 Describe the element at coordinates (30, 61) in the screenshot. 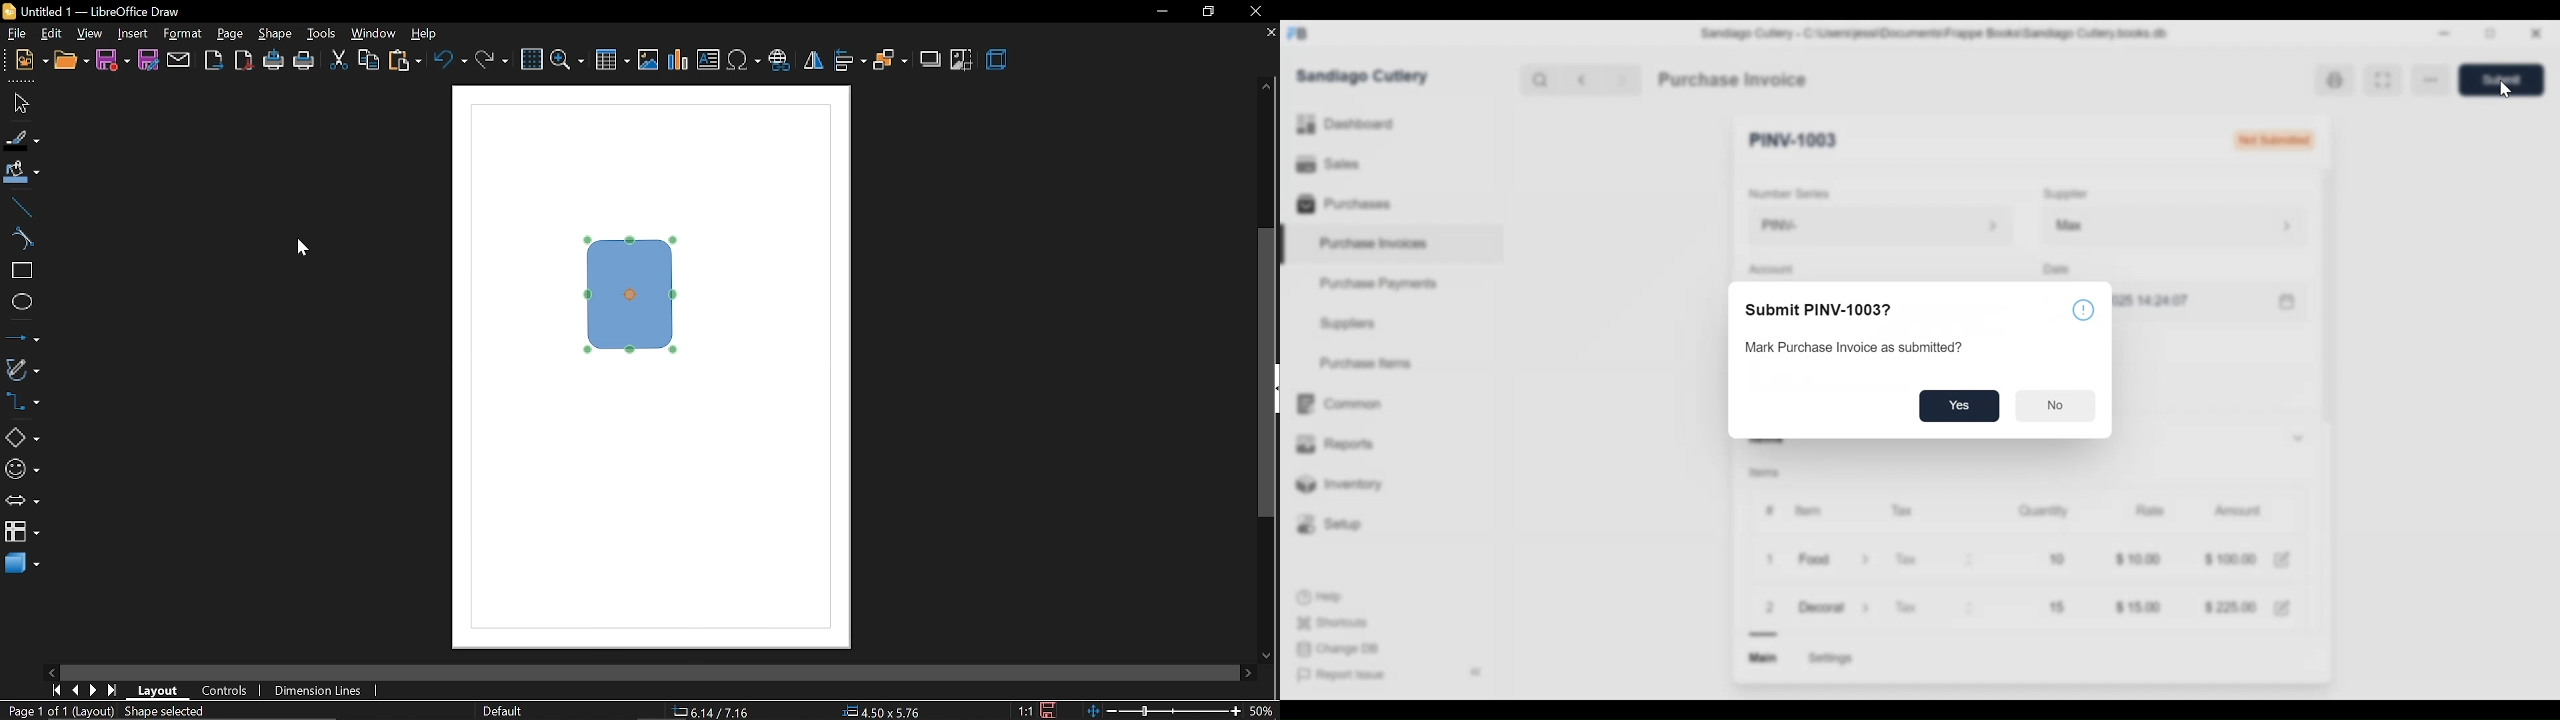

I see `new` at that location.